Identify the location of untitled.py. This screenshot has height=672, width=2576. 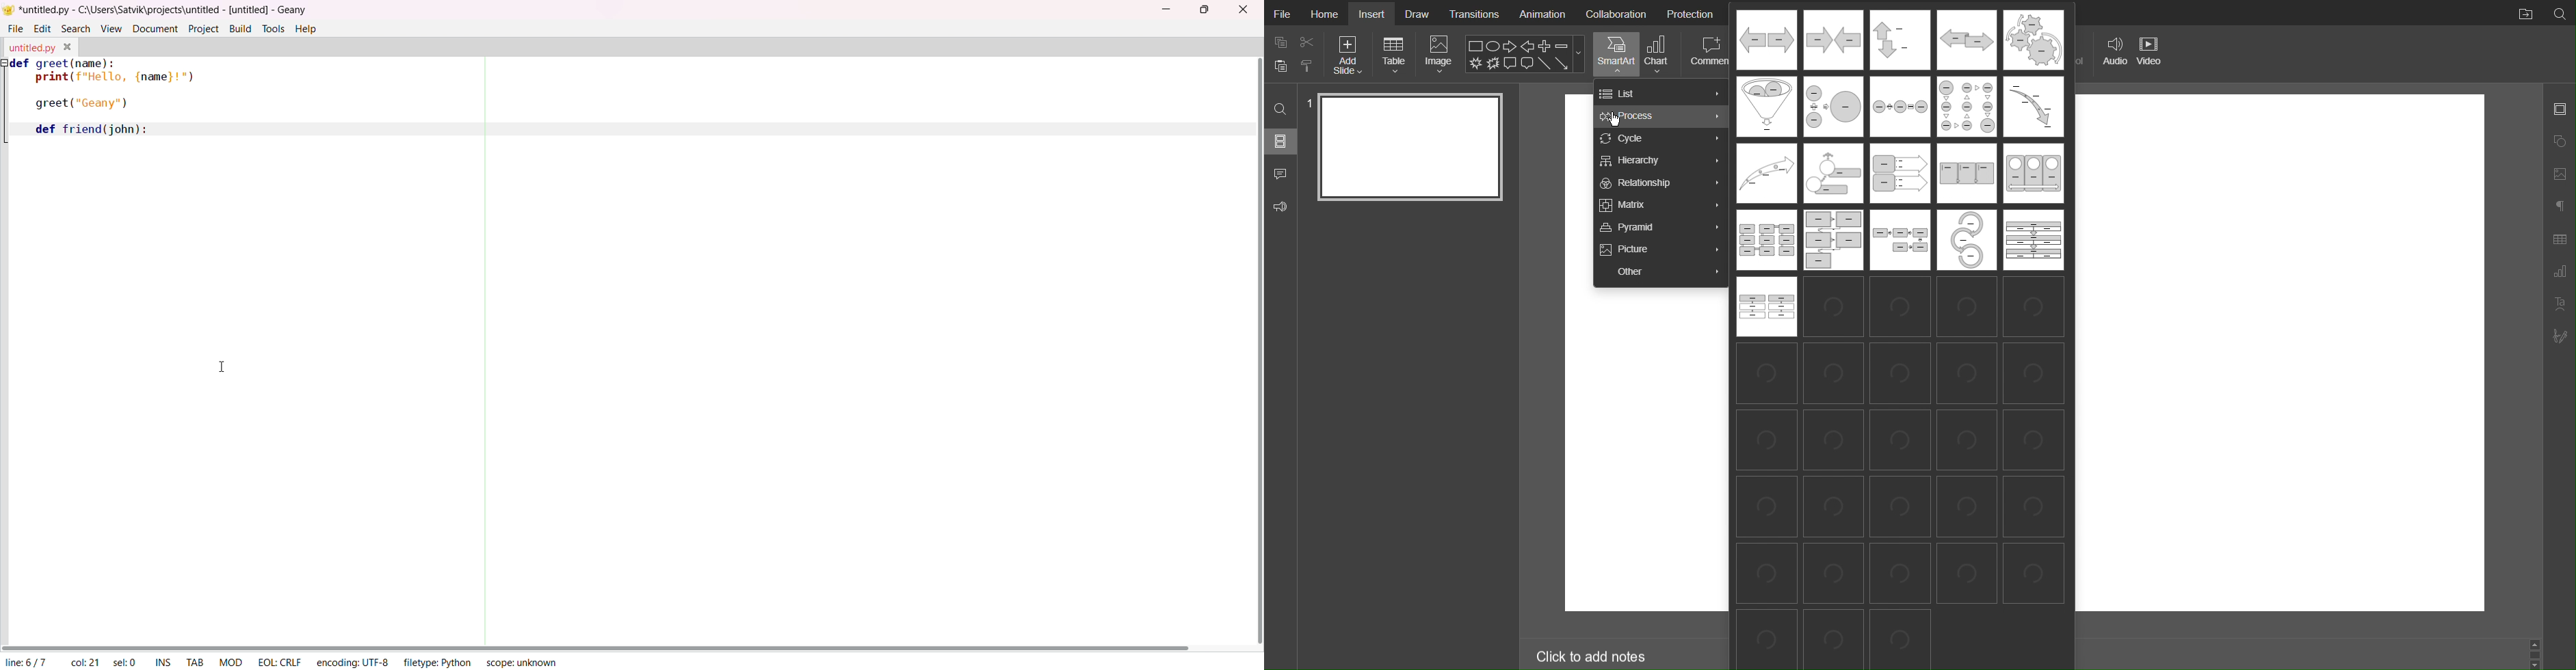
(29, 47).